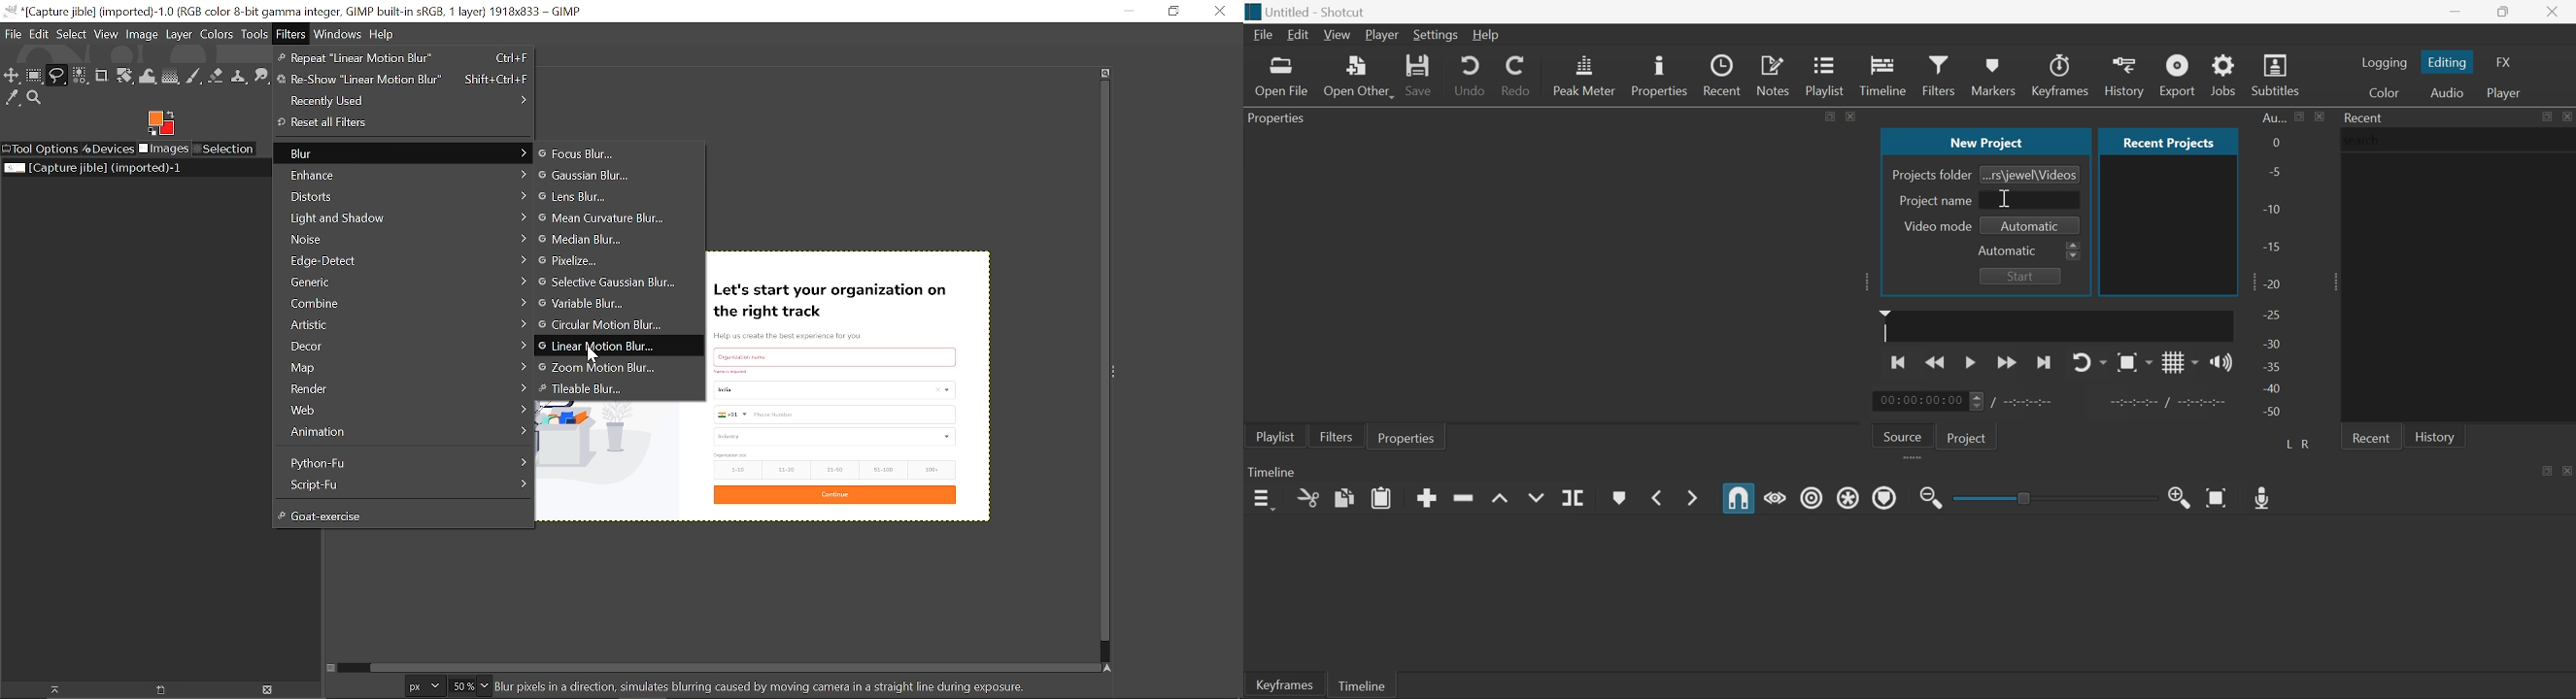 This screenshot has height=700, width=2576. What do you see at coordinates (329, 668) in the screenshot?
I see `Toggle quick mask on/off` at bounding box center [329, 668].